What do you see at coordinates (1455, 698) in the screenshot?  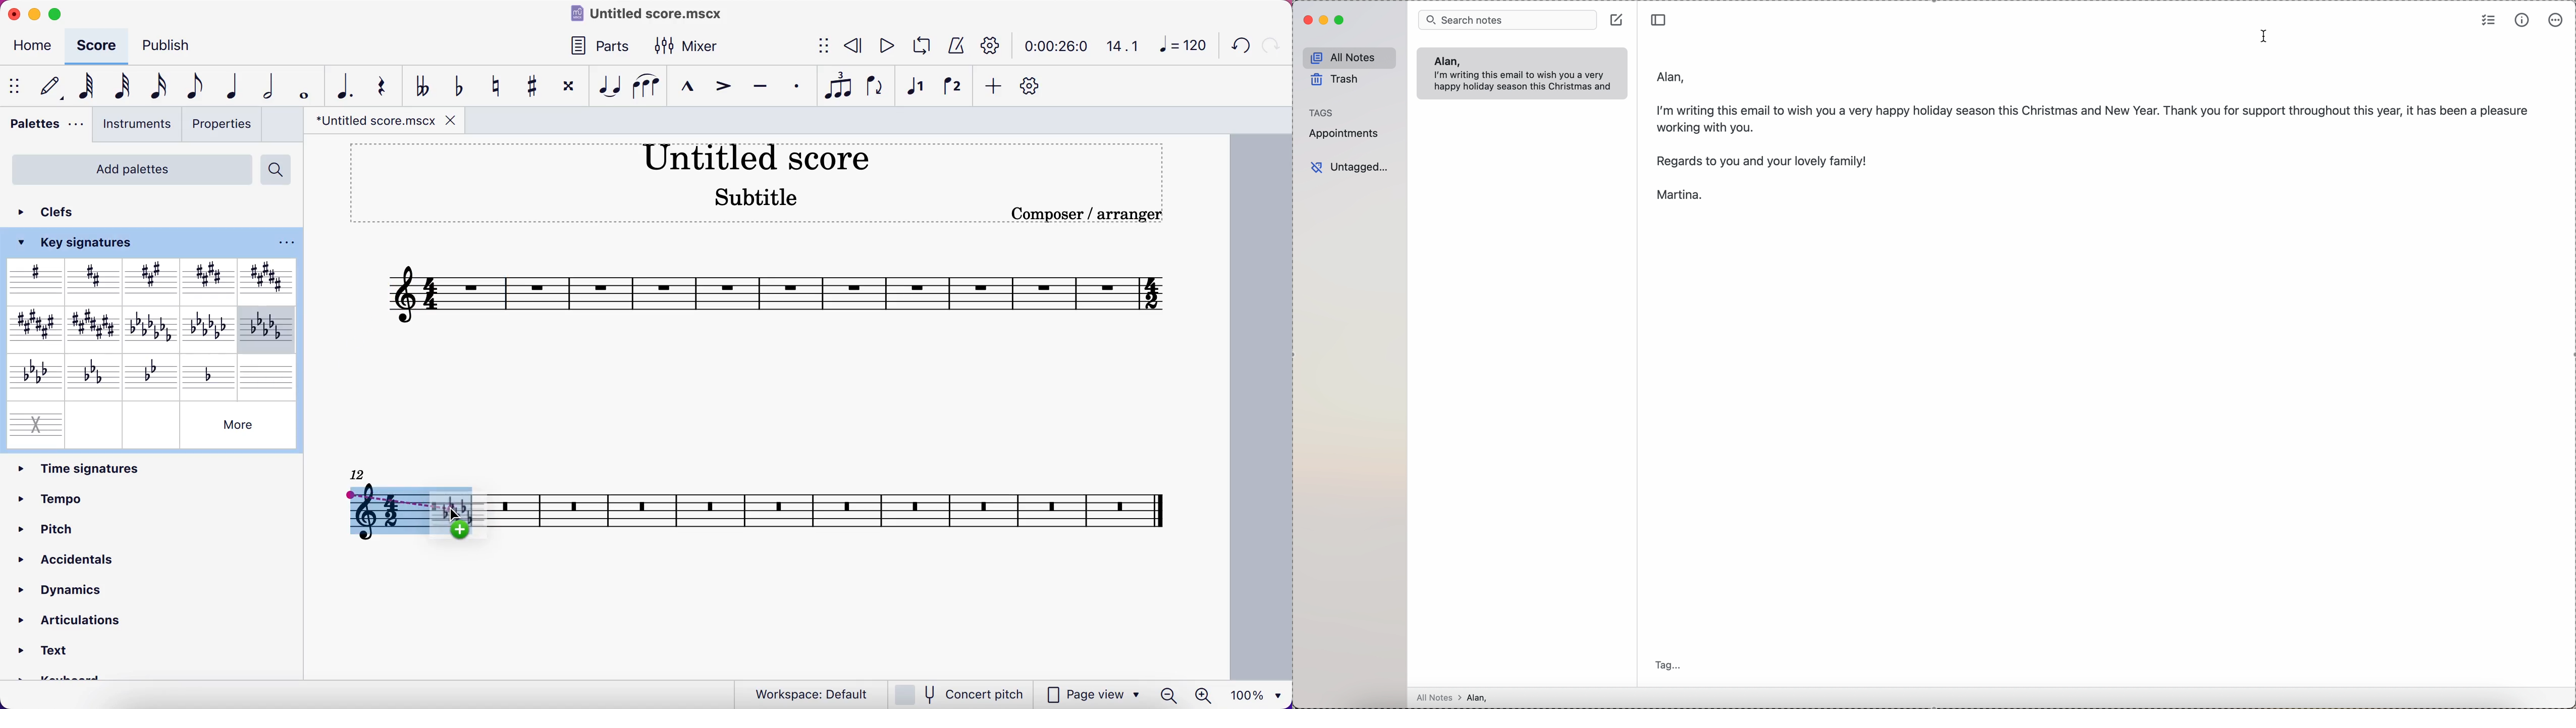 I see `all notes > Alan,` at bounding box center [1455, 698].